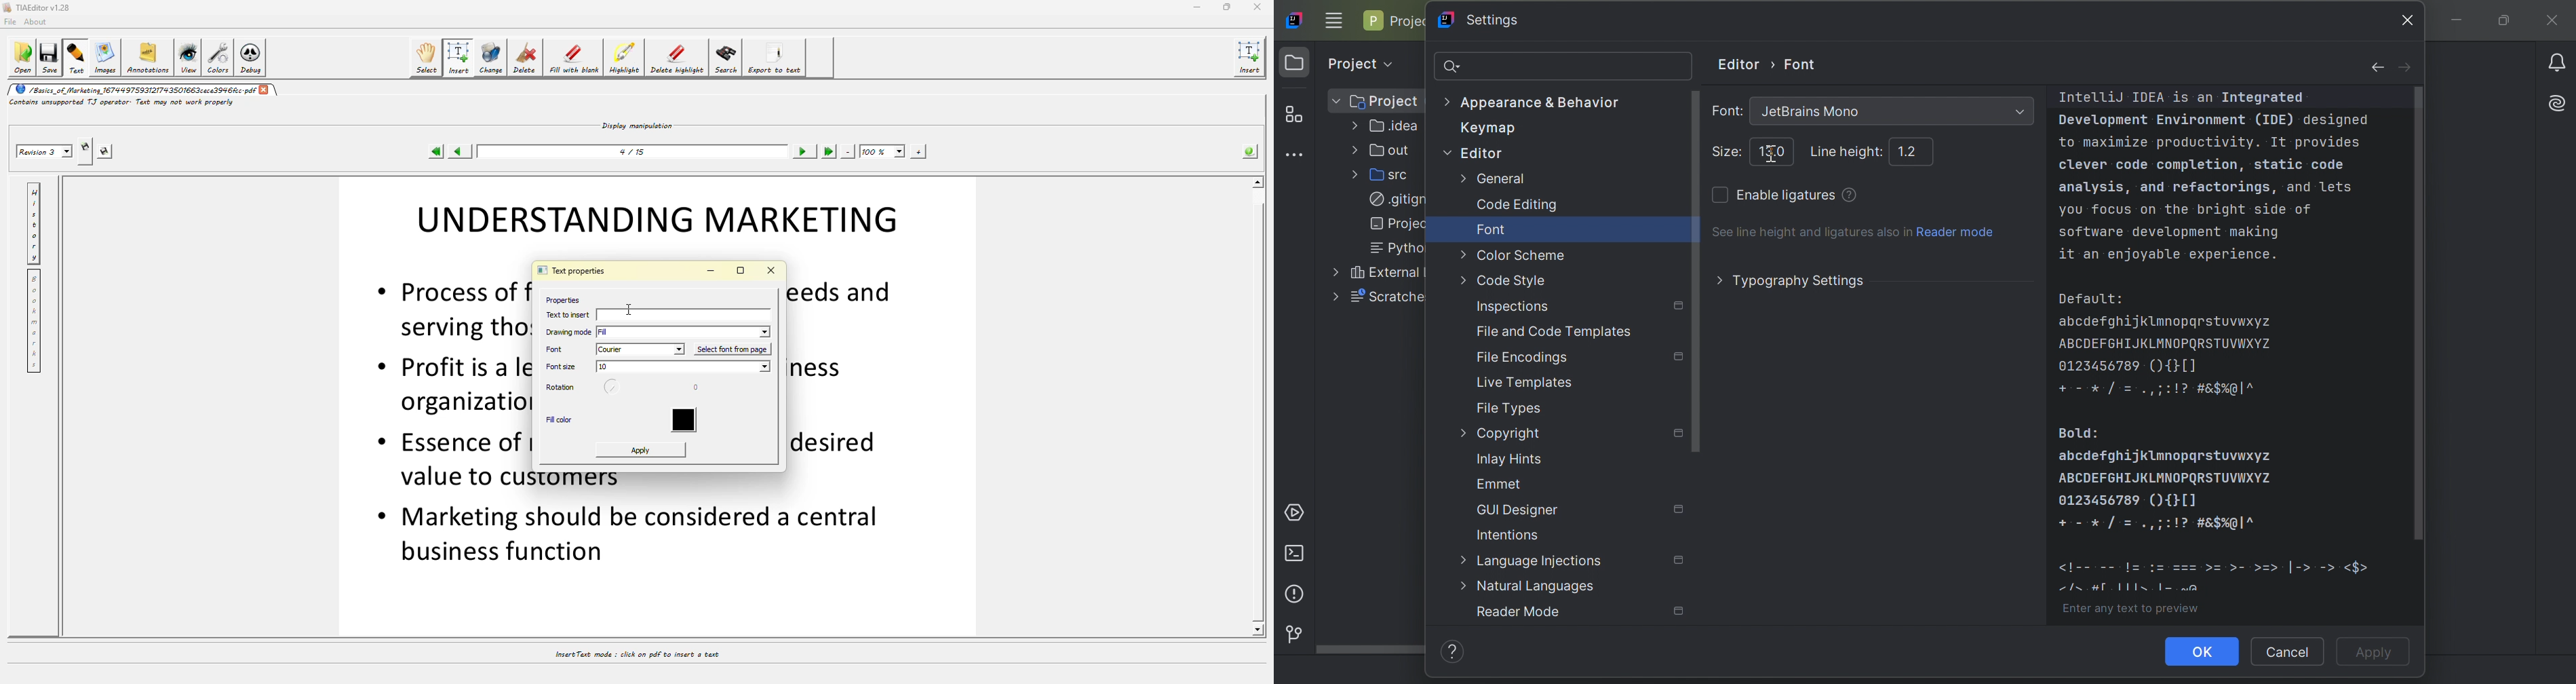 Image resolution: width=2576 pixels, height=700 pixels. What do you see at coordinates (84, 145) in the screenshot?
I see `creates new revision` at bounding box center [84, 145].